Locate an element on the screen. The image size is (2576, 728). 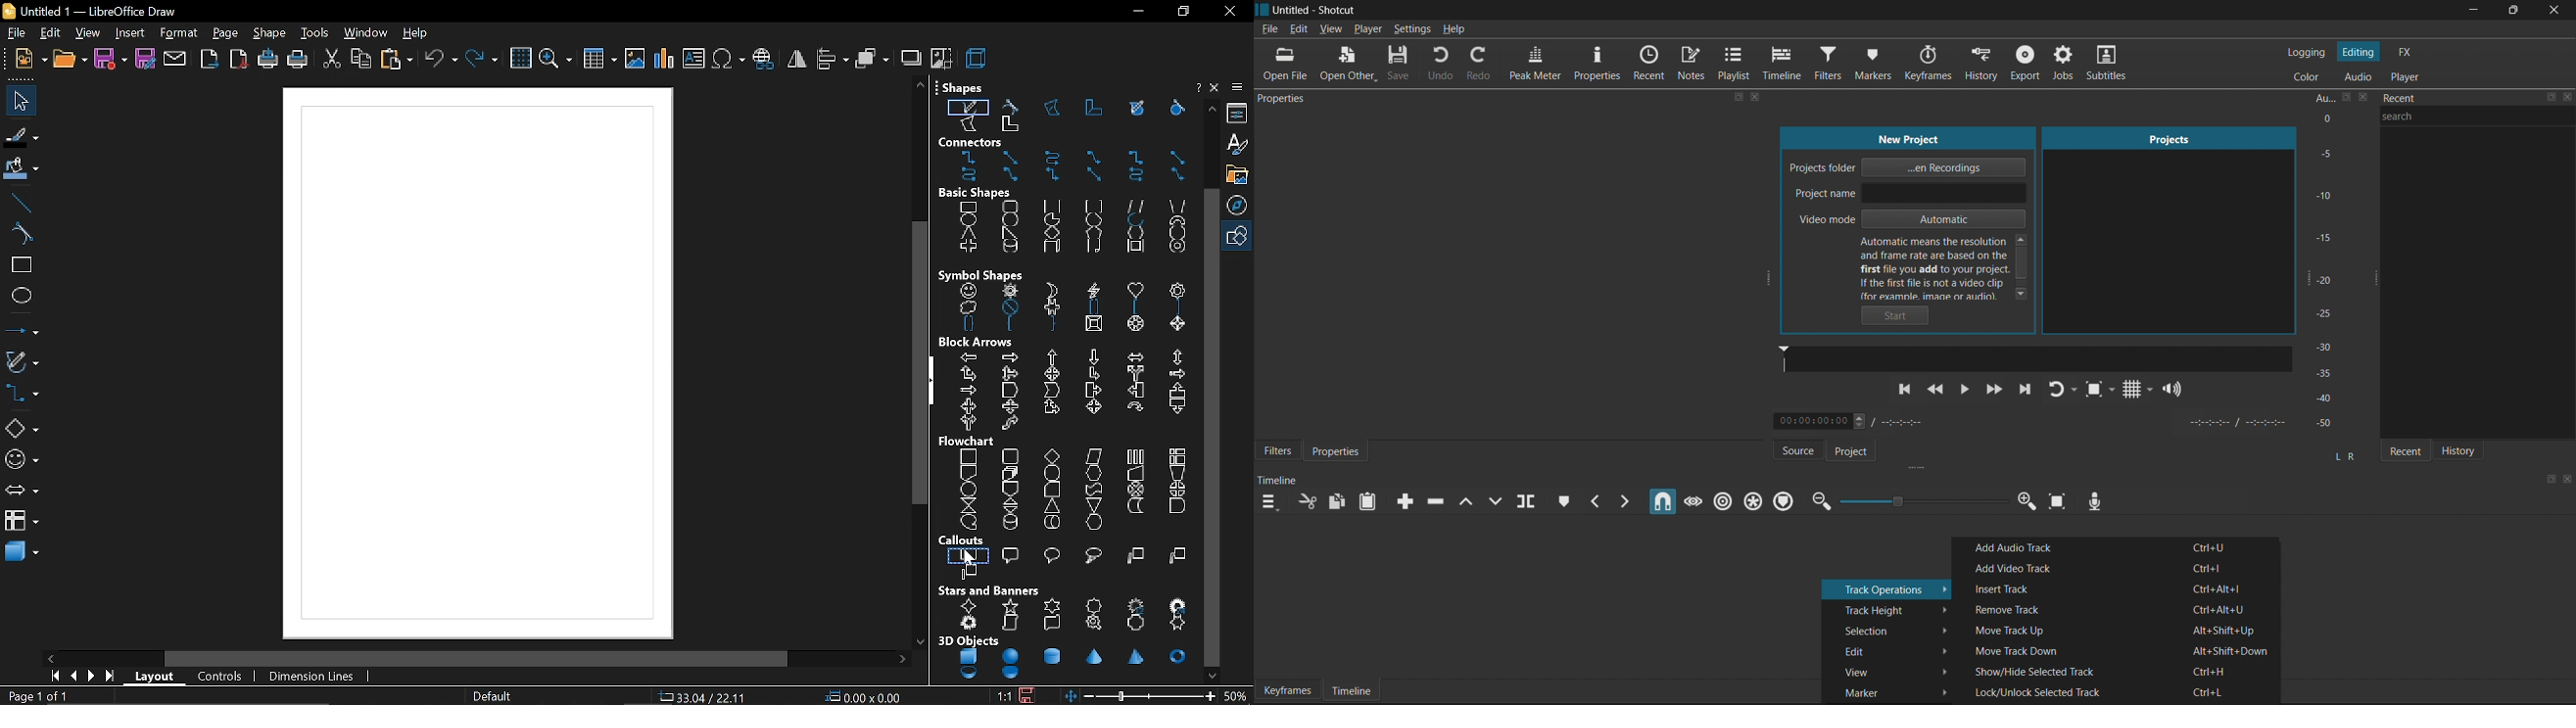
page style is located at coordinates (494, 697).